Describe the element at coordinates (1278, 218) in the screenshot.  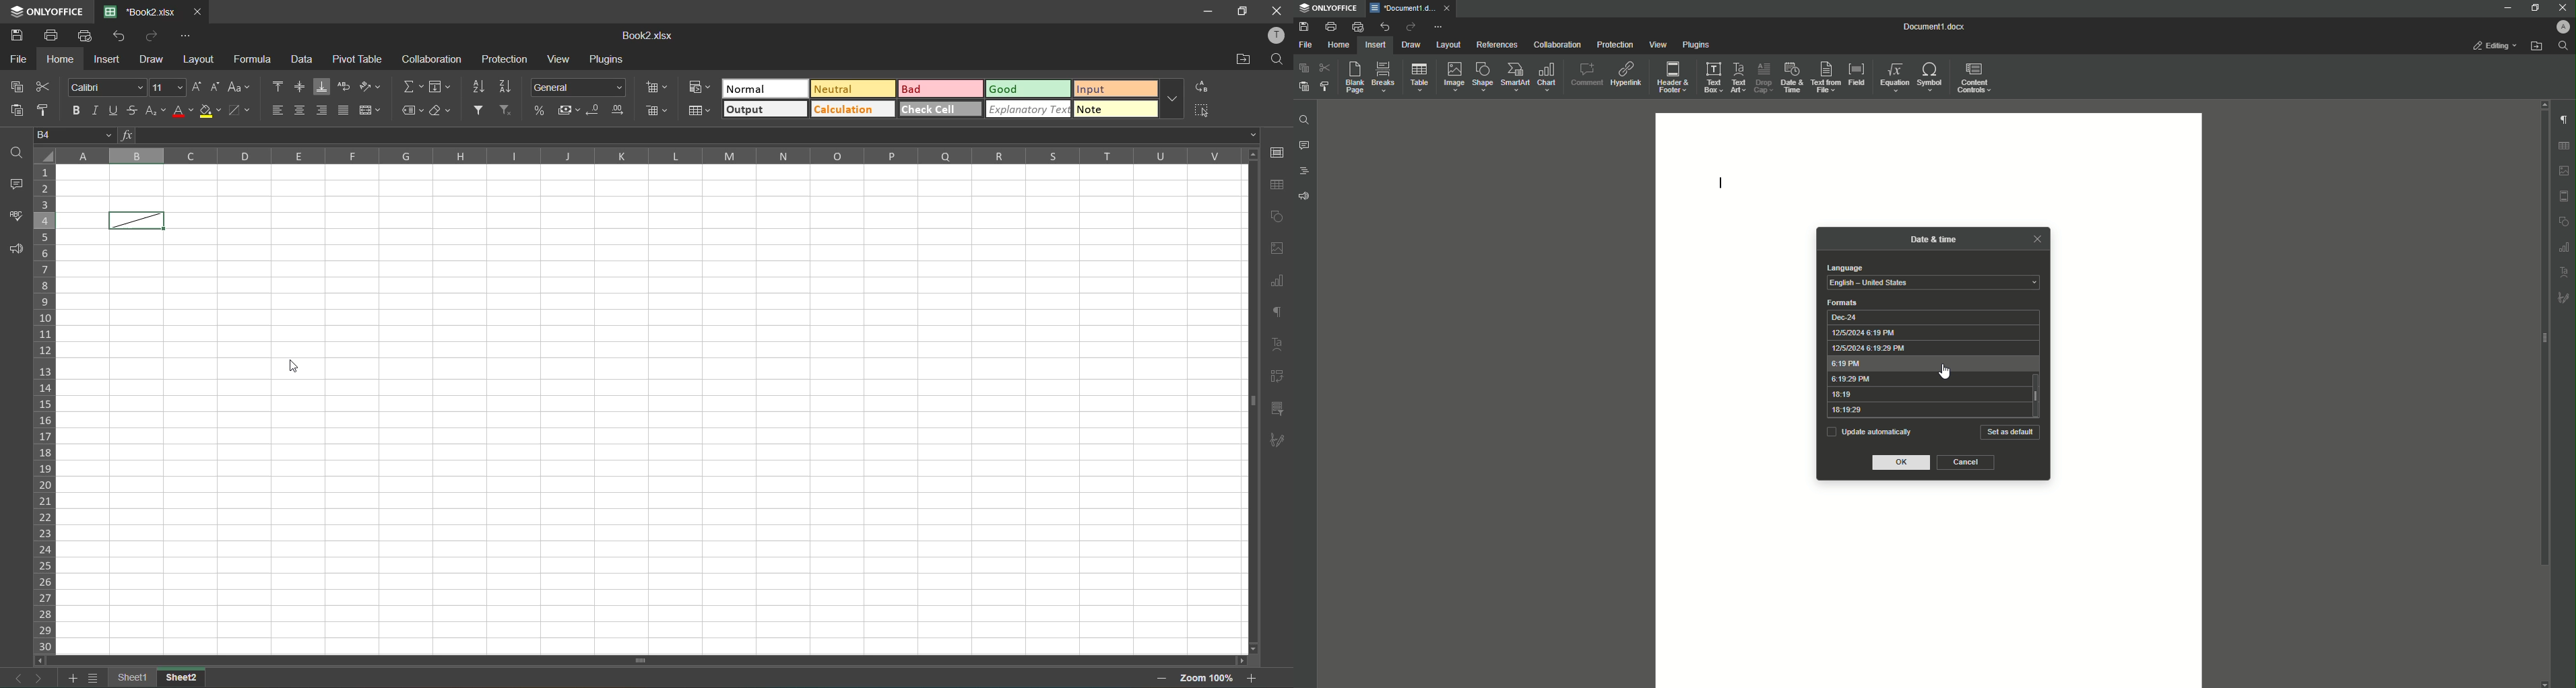
I see `shapes` at that location.